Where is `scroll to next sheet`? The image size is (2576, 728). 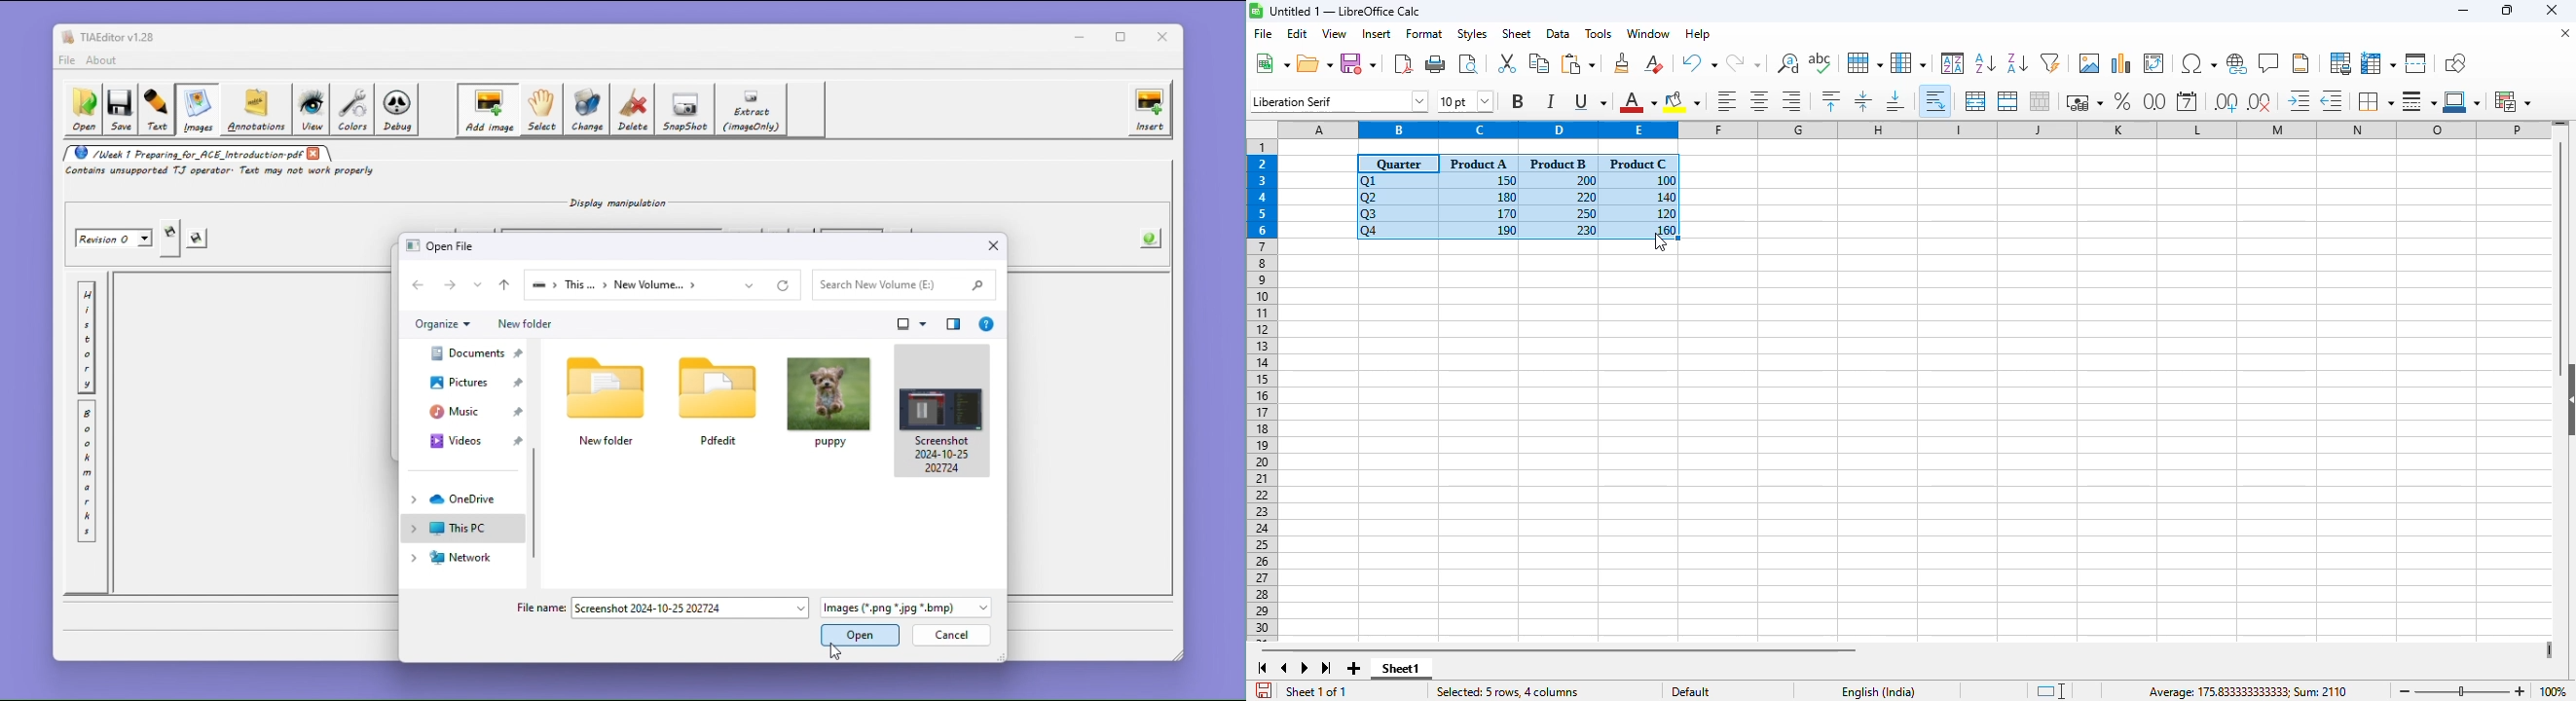
scroll to next sheet is located at coordinates (1305, 668).